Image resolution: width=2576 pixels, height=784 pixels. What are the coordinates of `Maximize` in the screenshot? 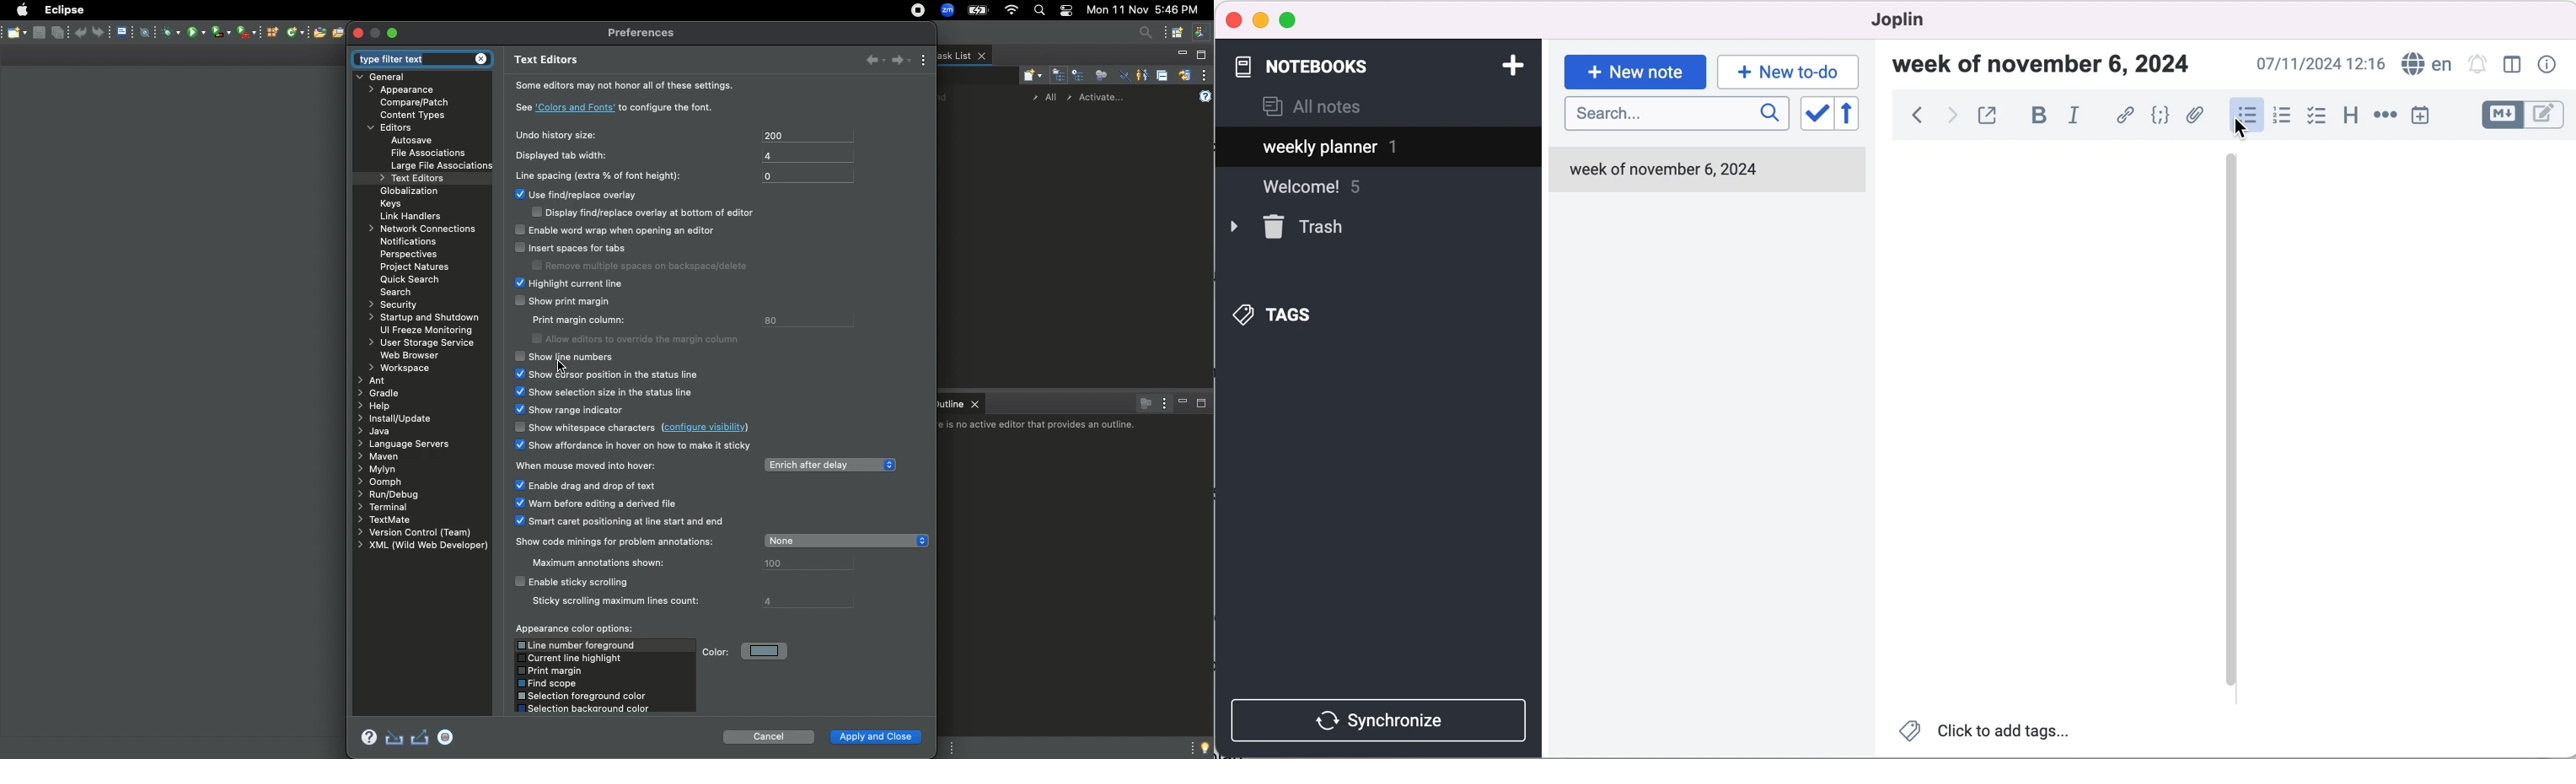 It's located at (1203, 405).